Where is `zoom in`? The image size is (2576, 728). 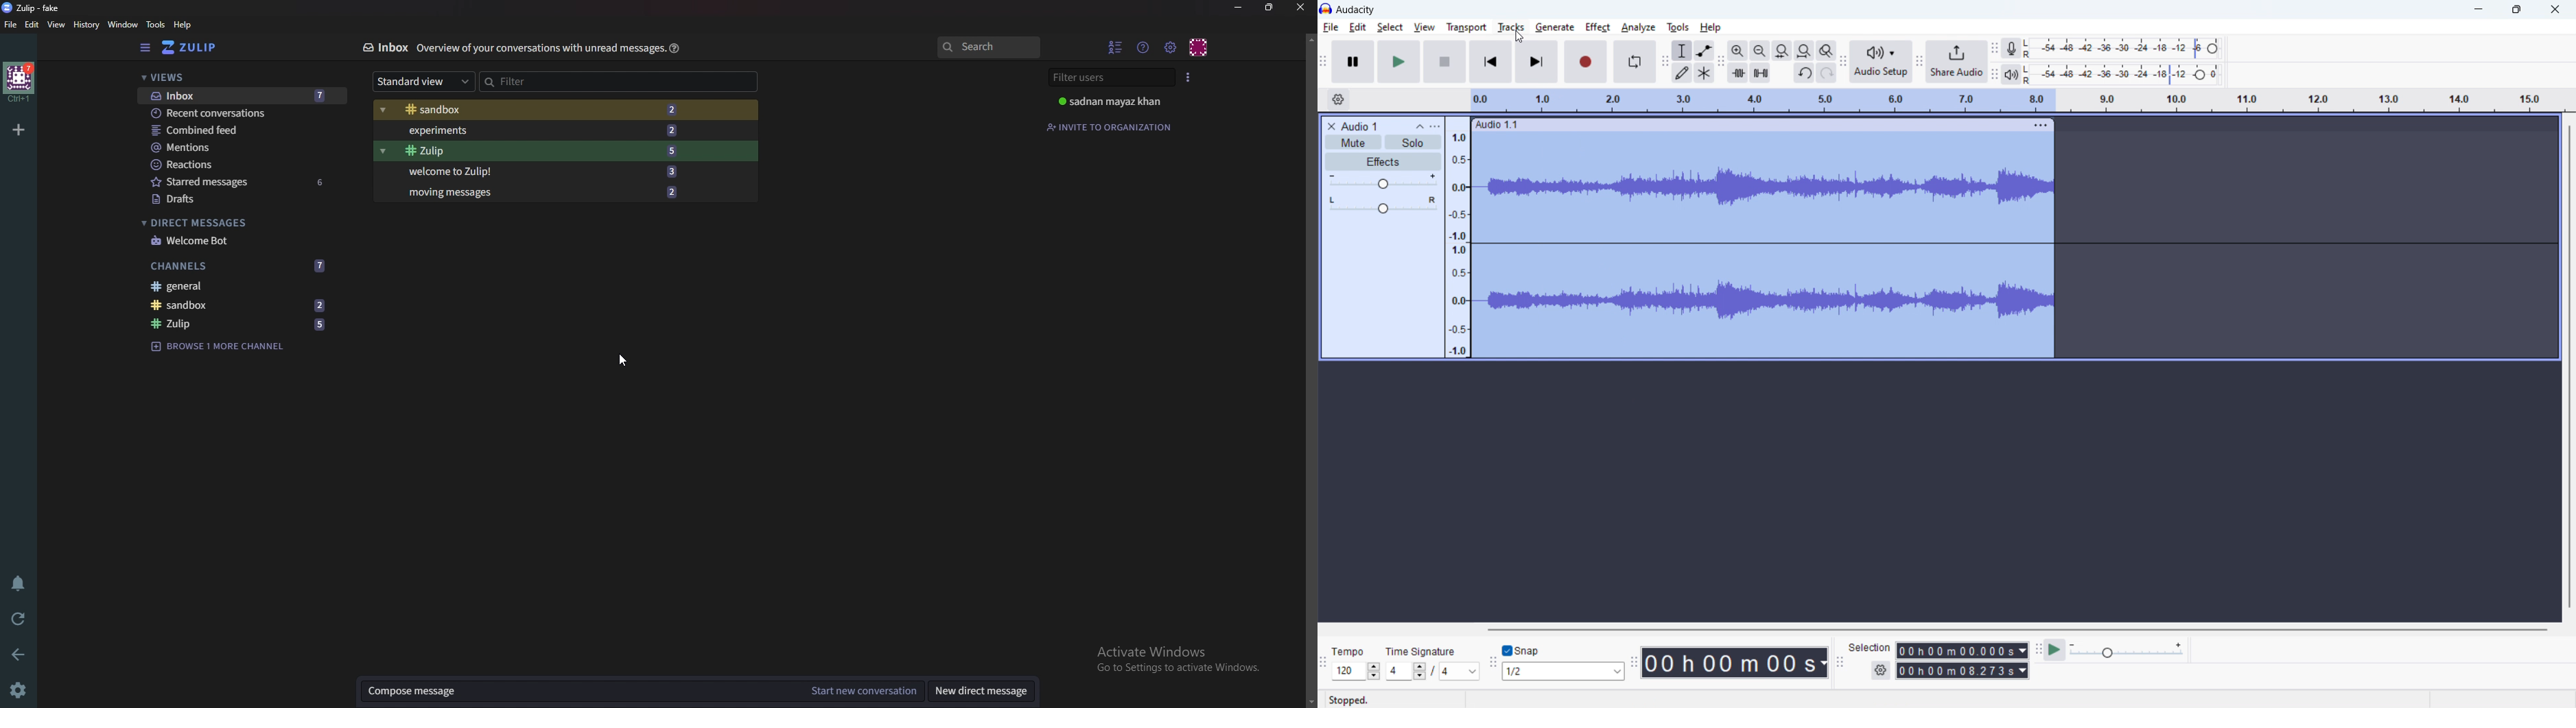
zoom in is located at coordinates (1738, 50).